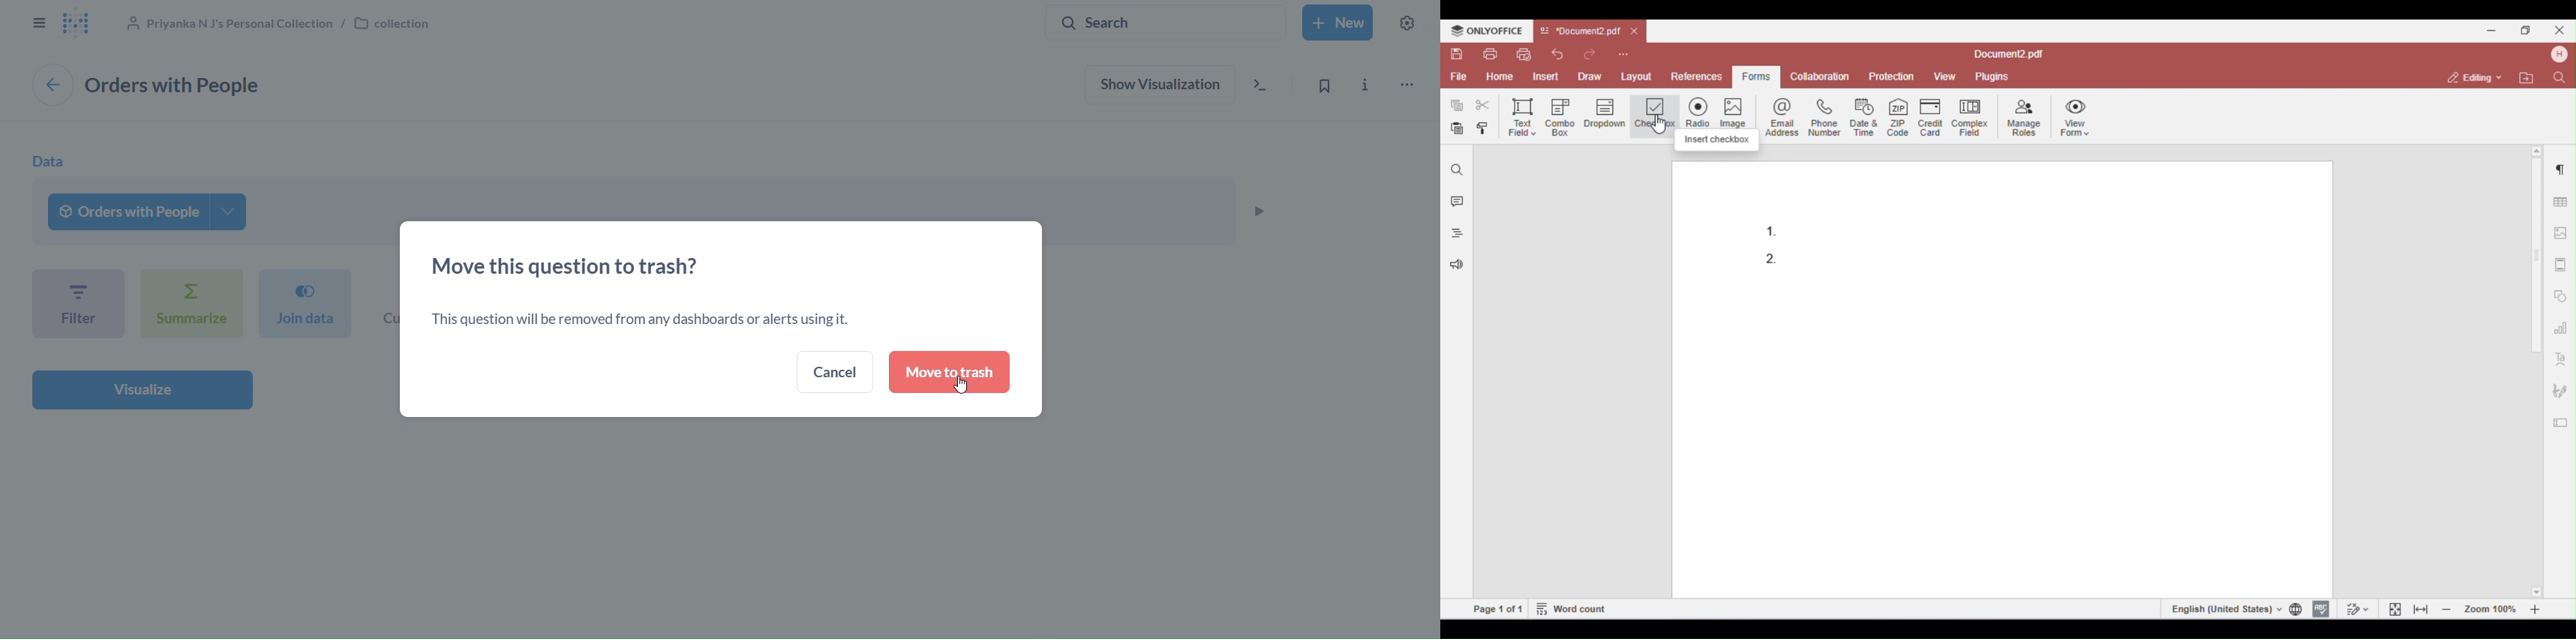  Describe the element at coordinates (640, 320) in the screenshot. I see `this question will be removed from any dashboard or alerts using it.` at that location.